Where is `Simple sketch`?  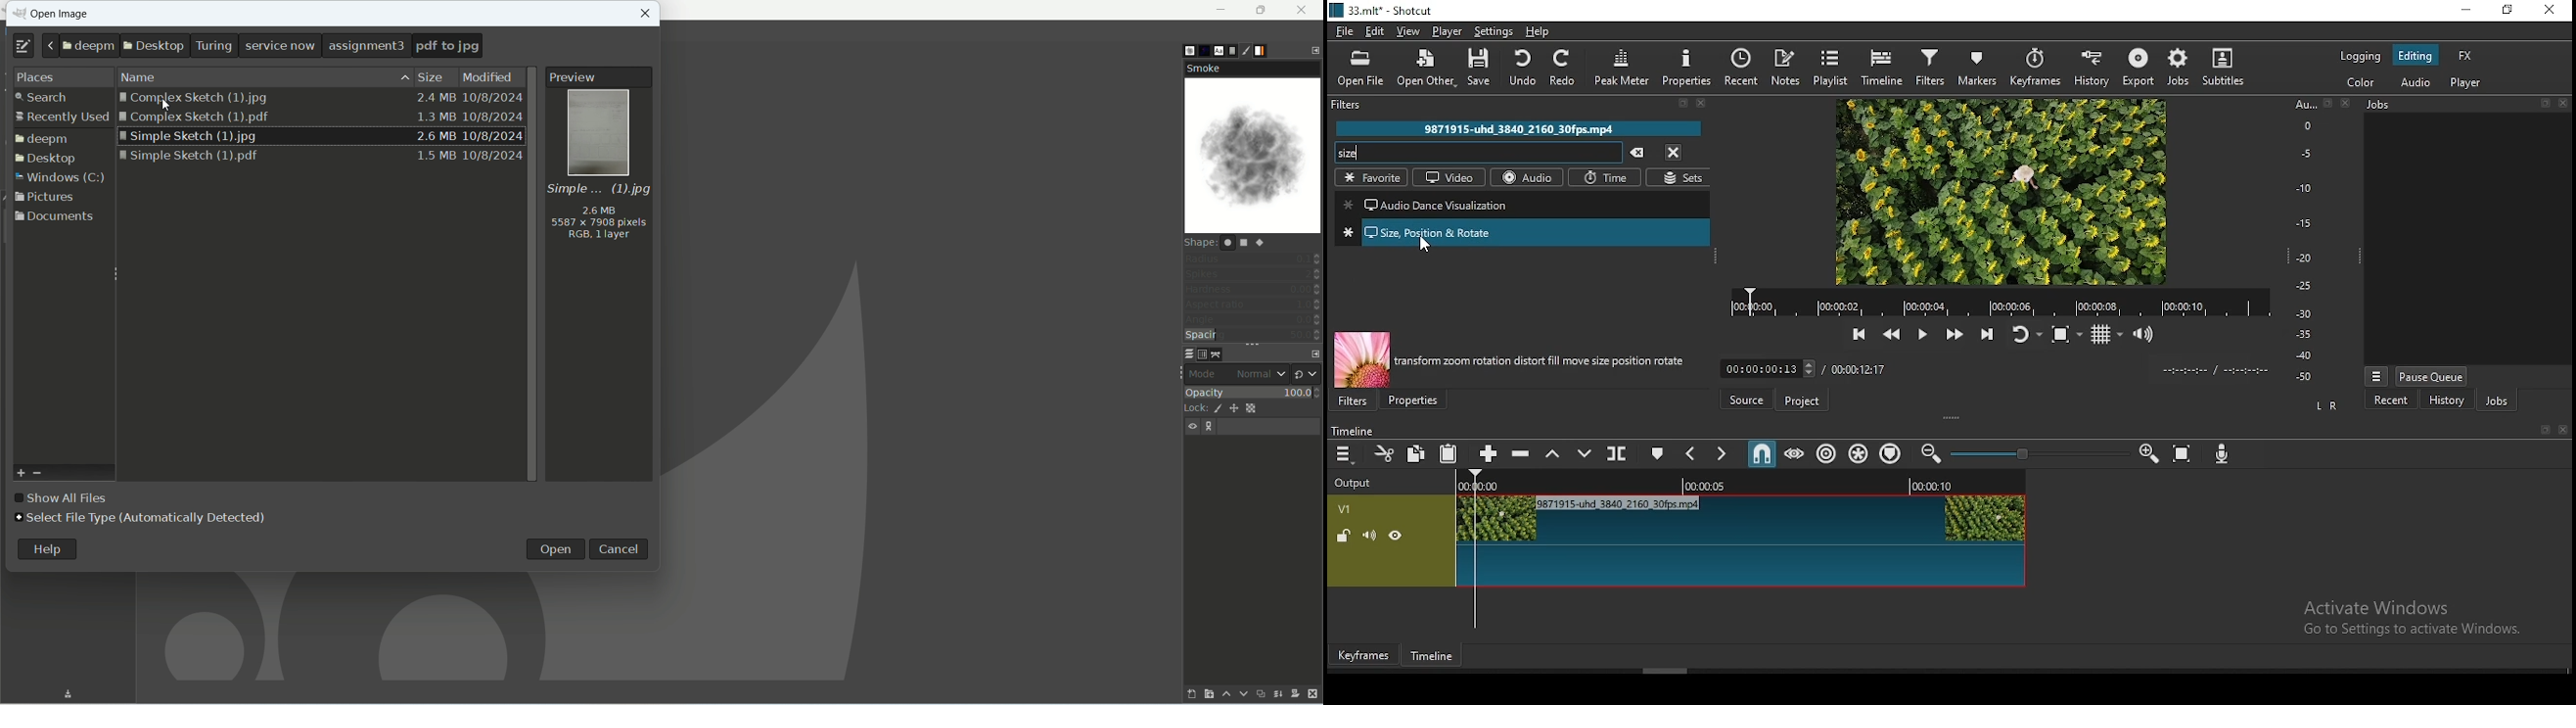
Simple sketch is located at coordinates (321, 157).